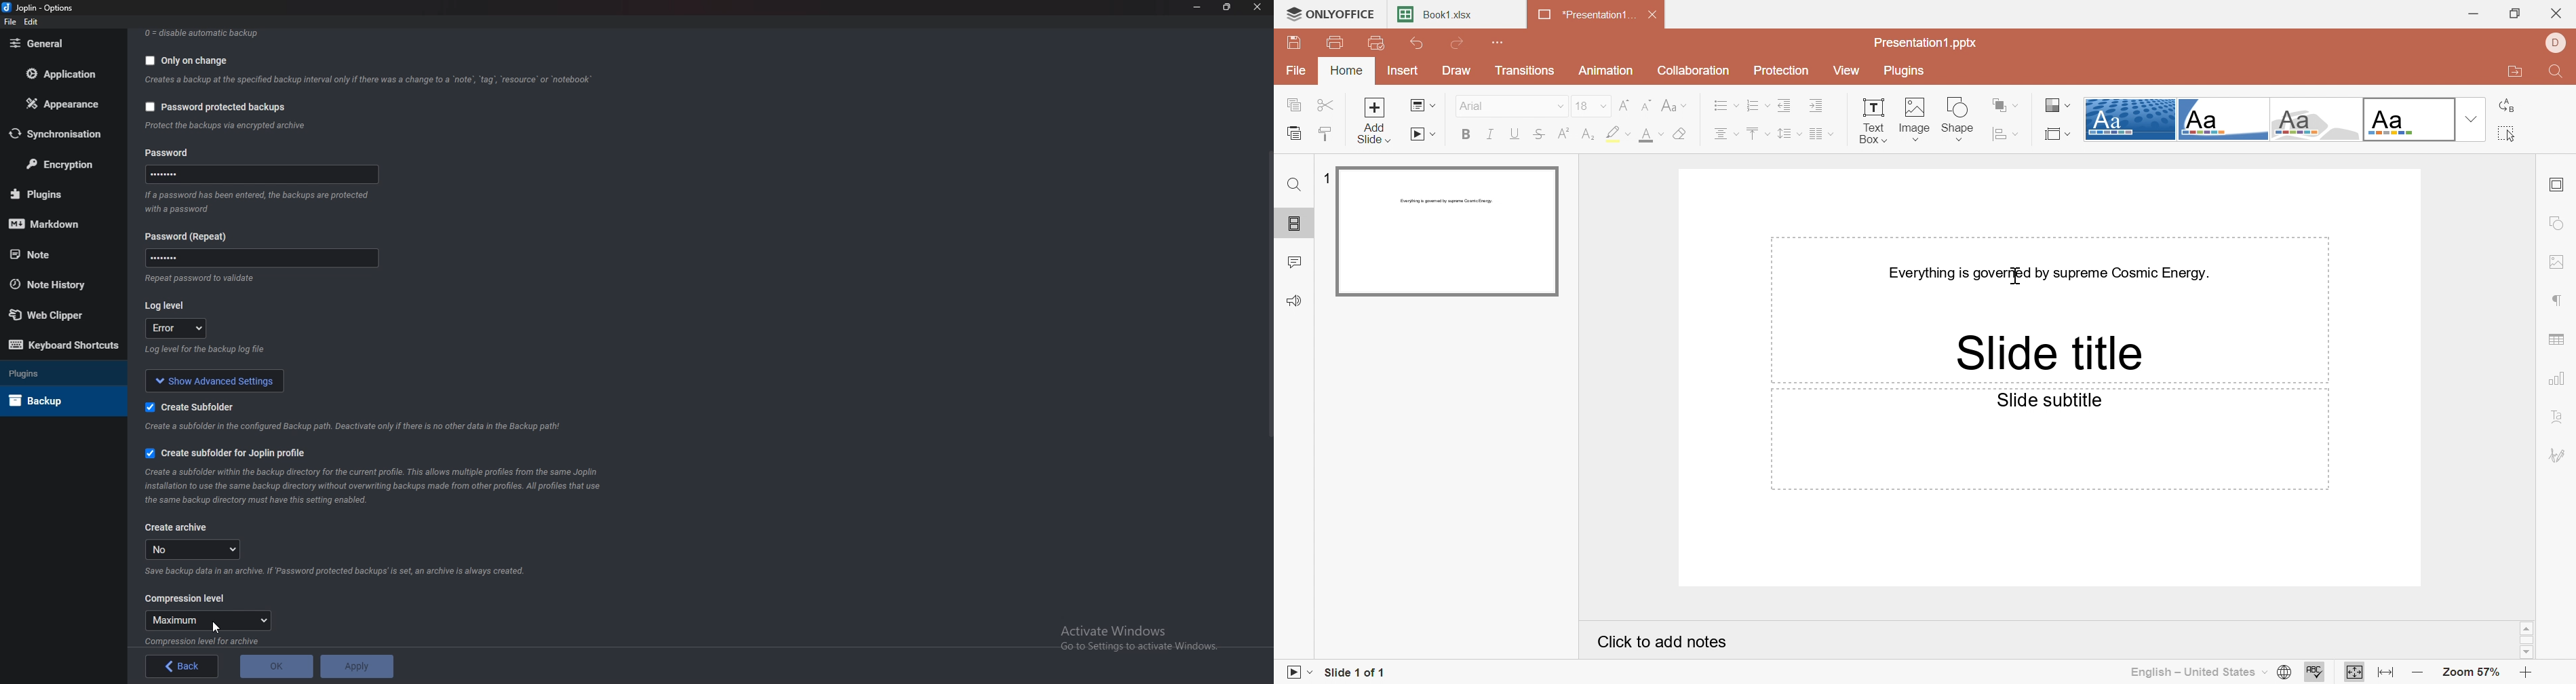  I want to click on Dotted, so click(2132, 119).